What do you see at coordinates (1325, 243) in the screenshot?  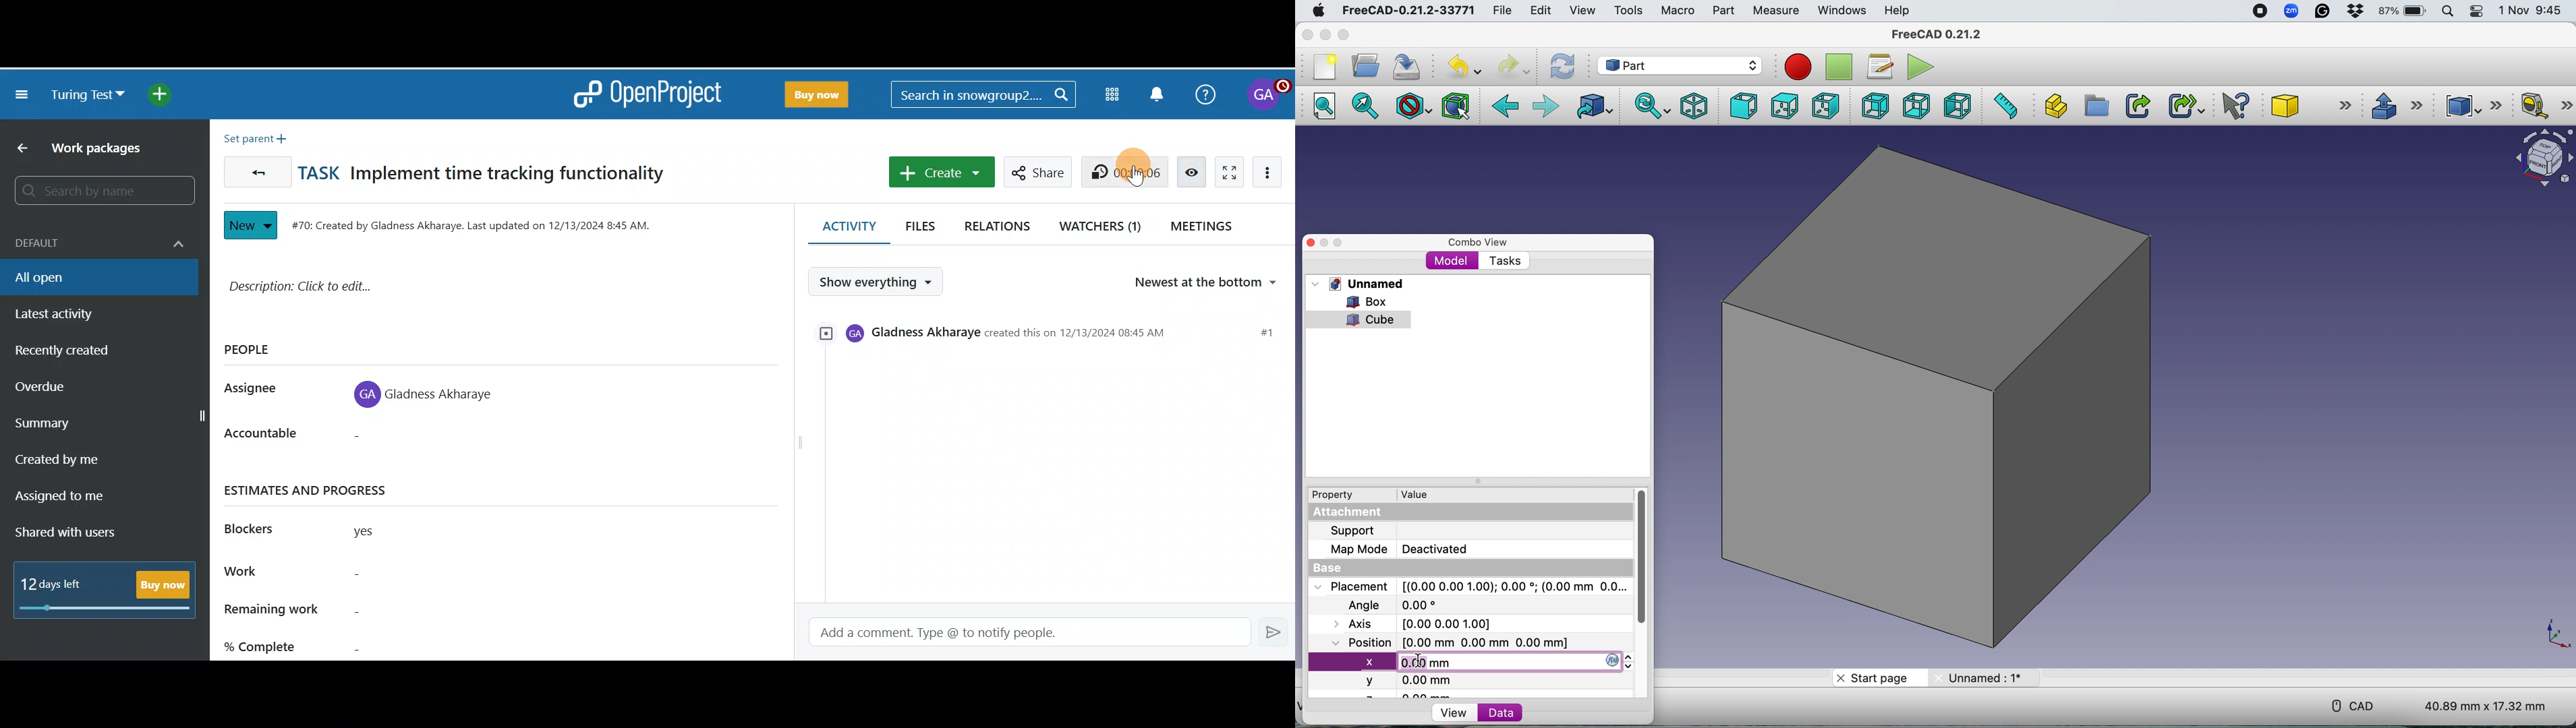 I see `Minimise` at bounding box center [1325, 243].